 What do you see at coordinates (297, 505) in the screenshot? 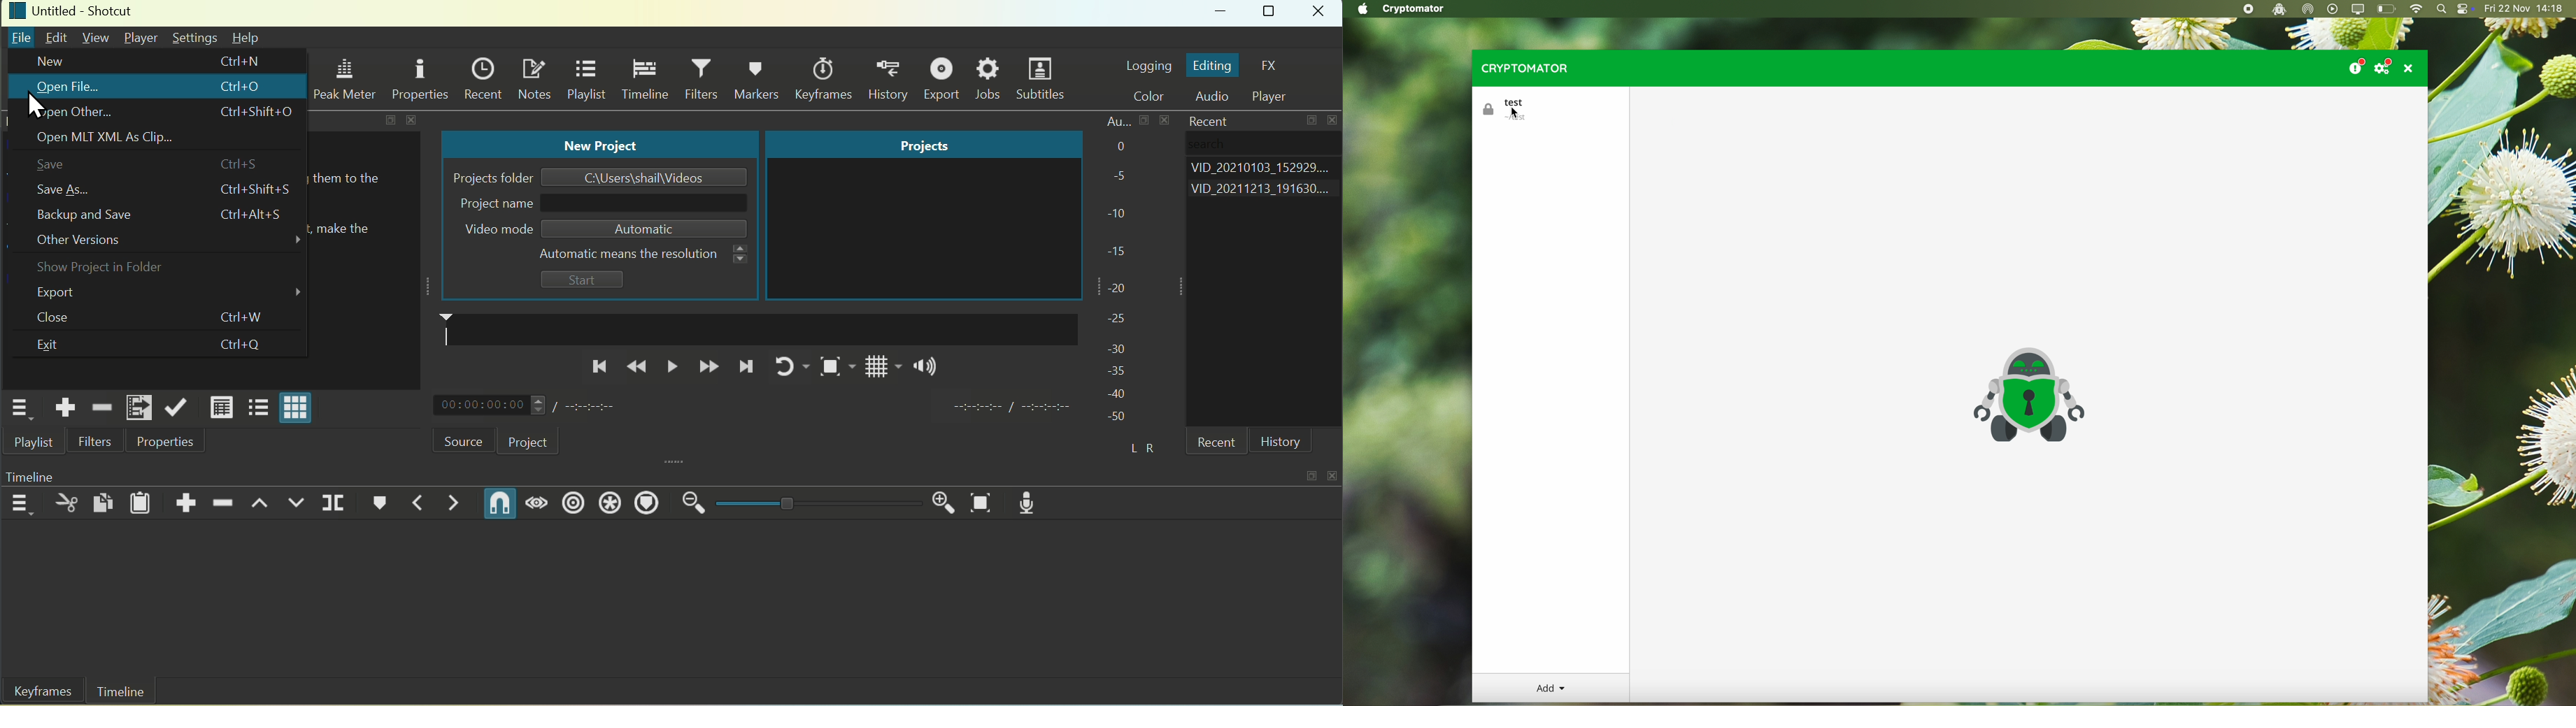
I see `Overwrite` at bounding box center [297, 505].